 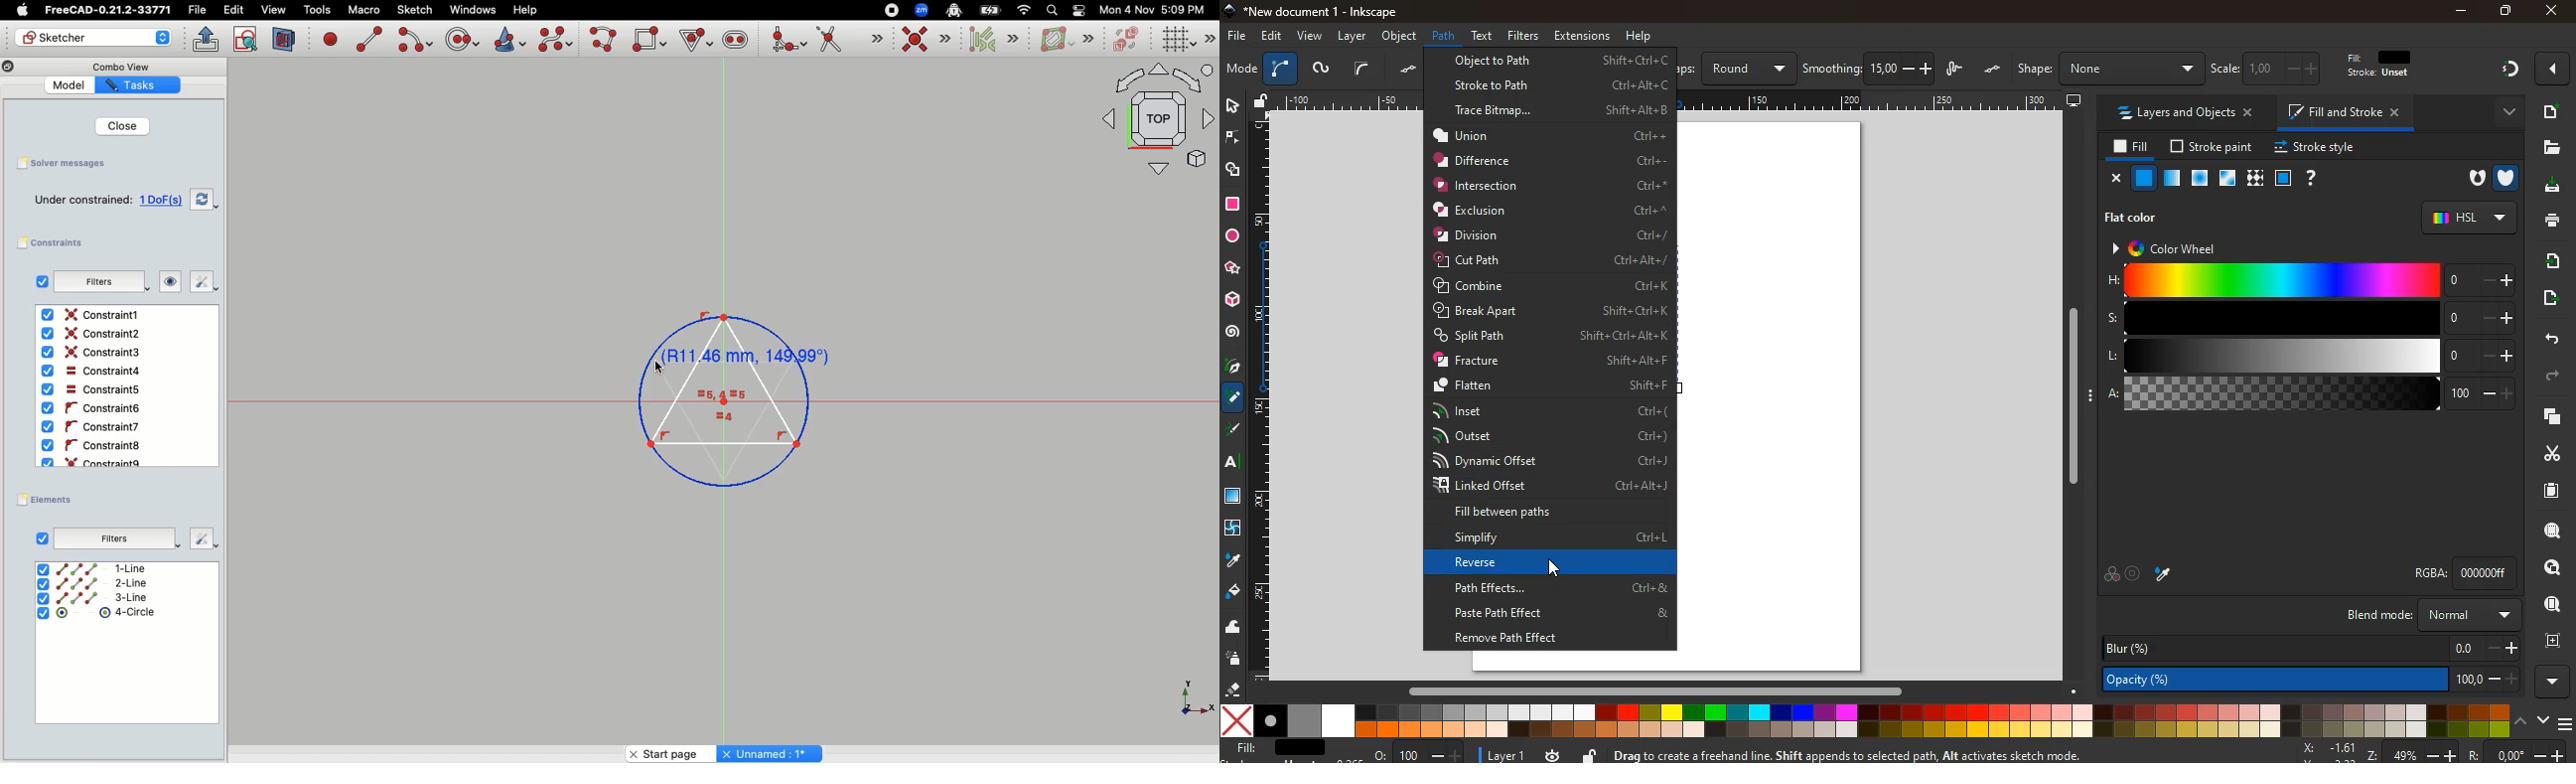 I want to click on help, so click(x=2312, y=179).